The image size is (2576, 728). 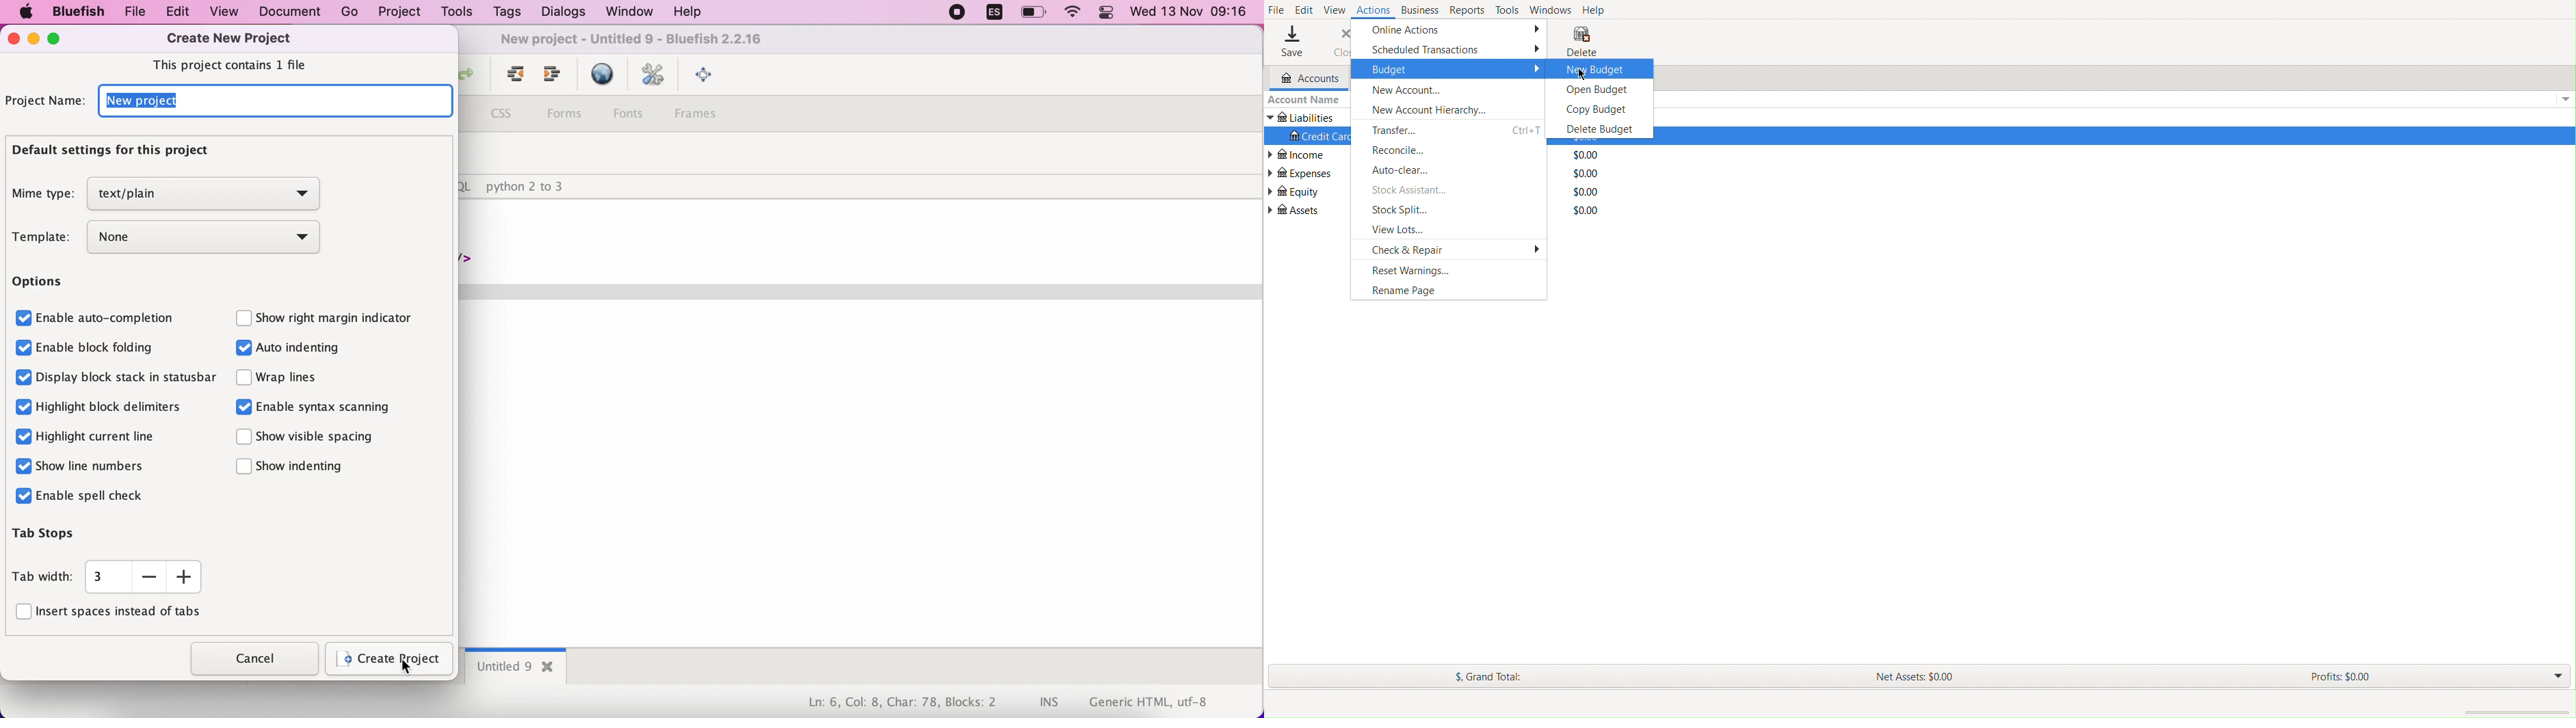 What do you see at coordinates (96, 436) in the screenshot?
I see `highlight current line` at bounding box center [96, 436].